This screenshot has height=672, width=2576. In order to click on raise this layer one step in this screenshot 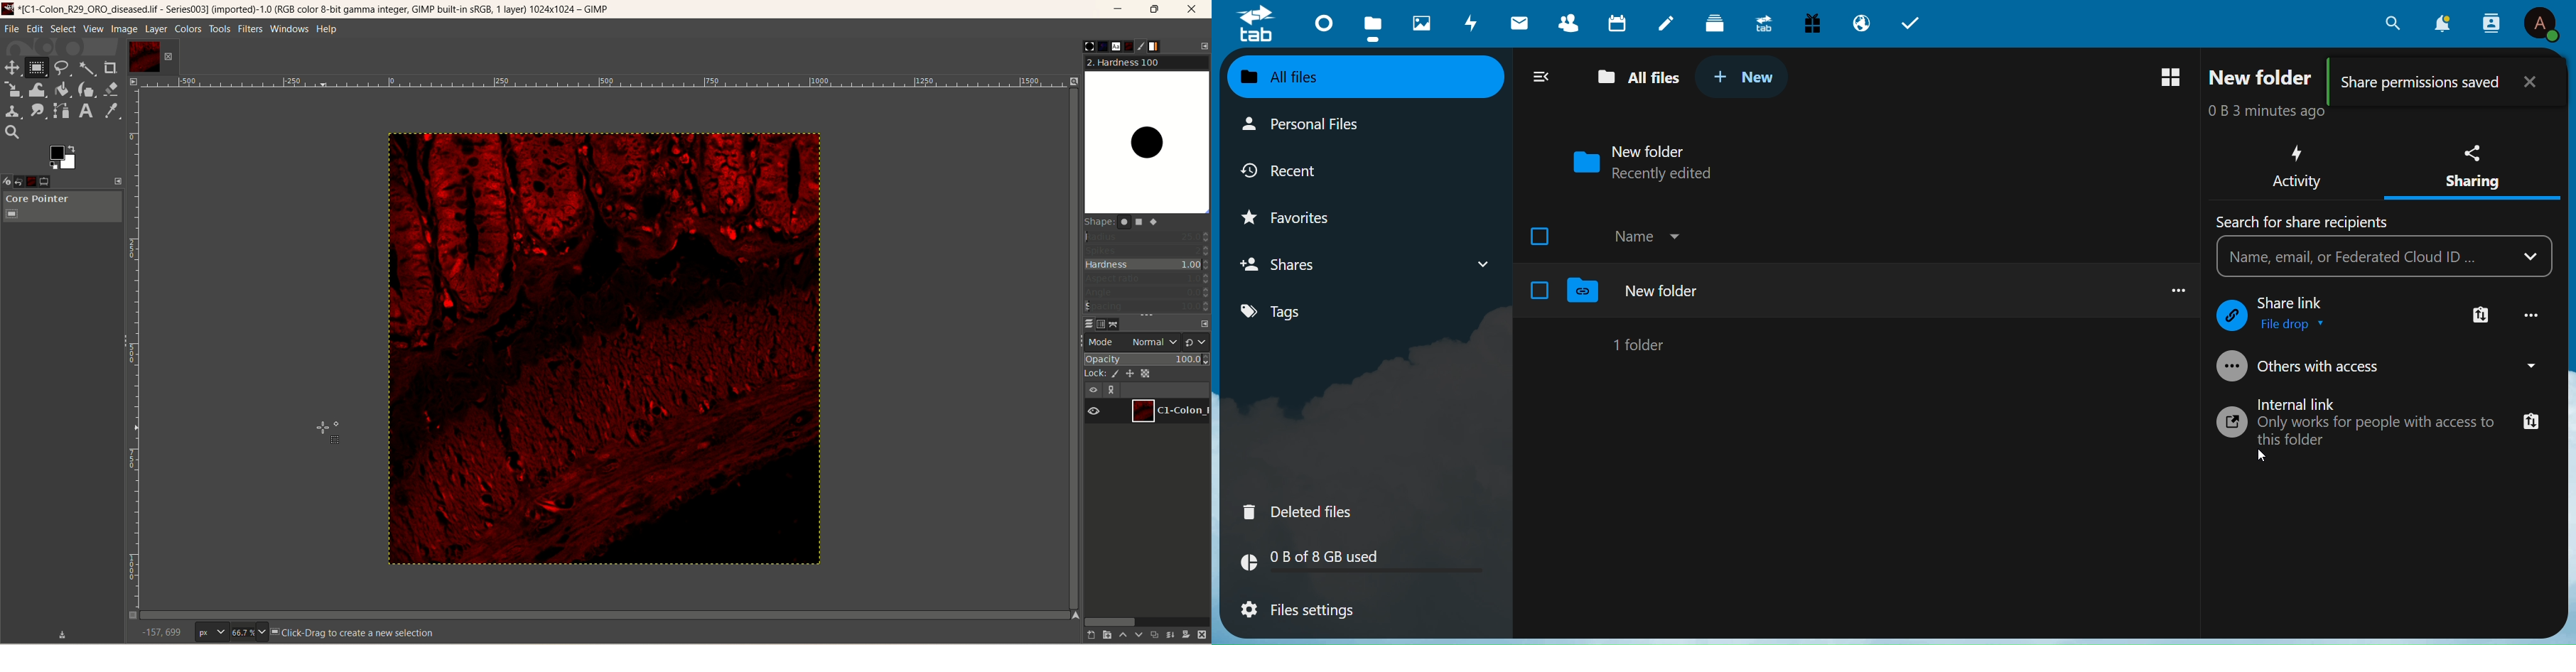, I will do `click(1121, 636)`.